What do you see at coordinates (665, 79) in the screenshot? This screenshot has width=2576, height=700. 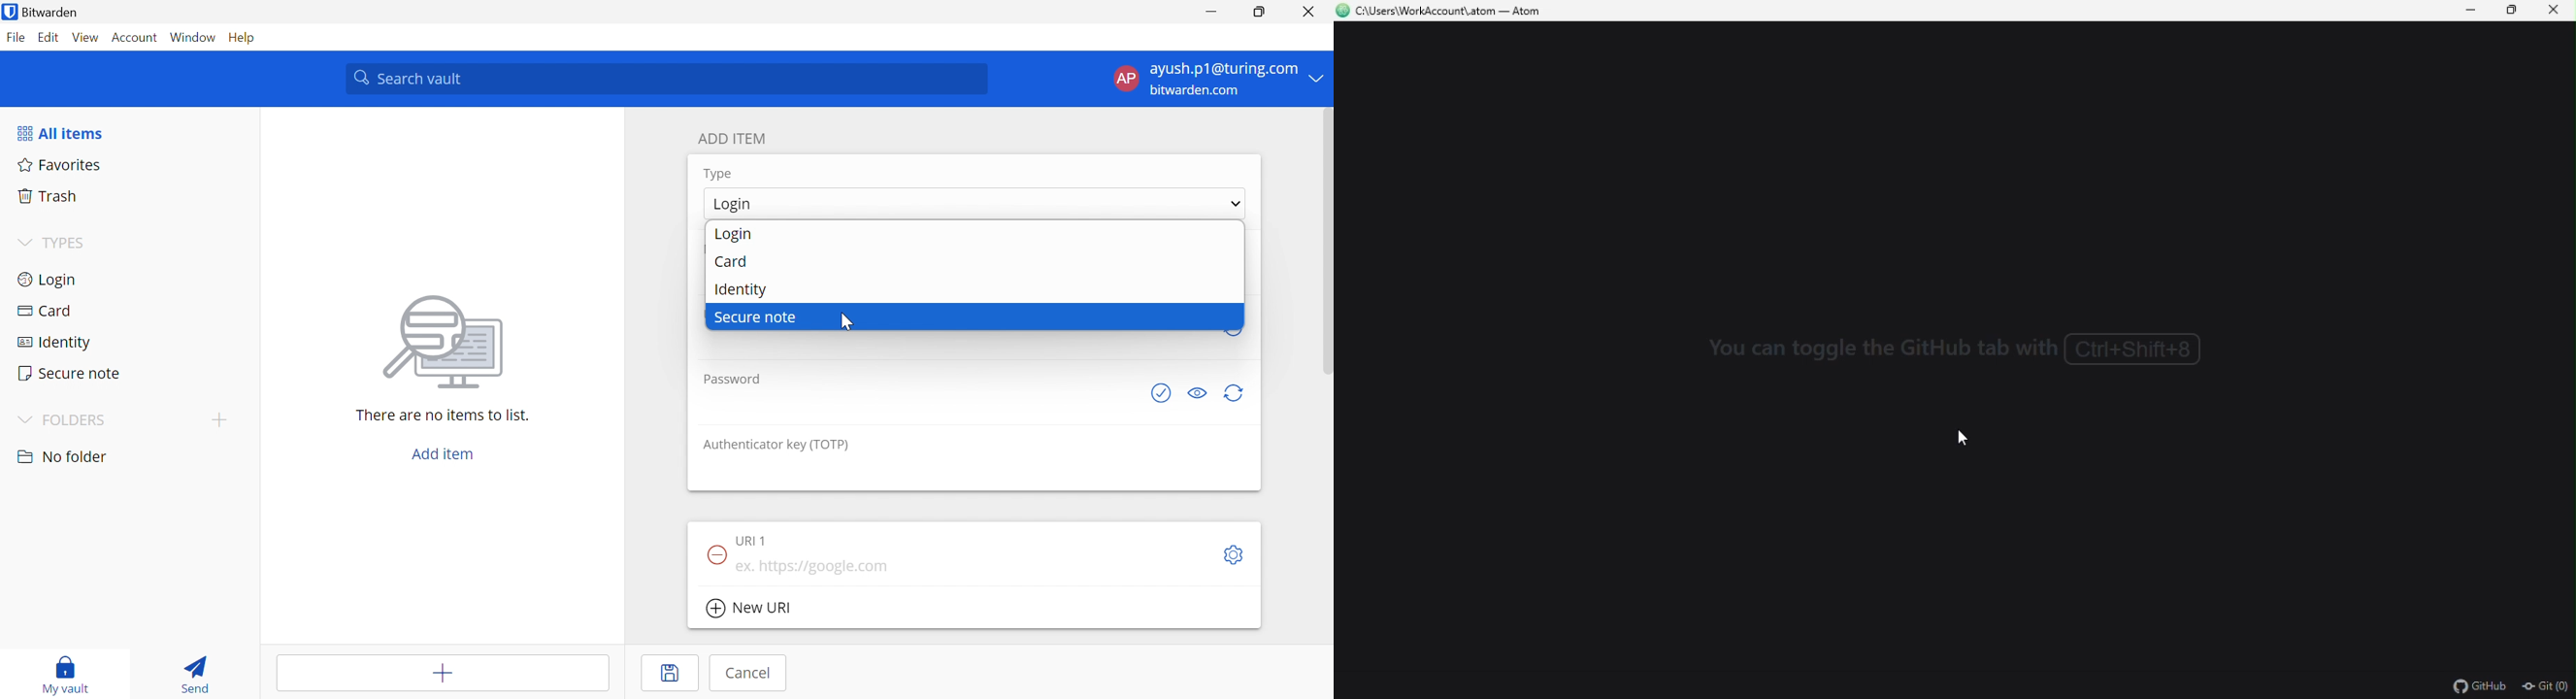 I see `Search vault` at bounding box center [665, 79].